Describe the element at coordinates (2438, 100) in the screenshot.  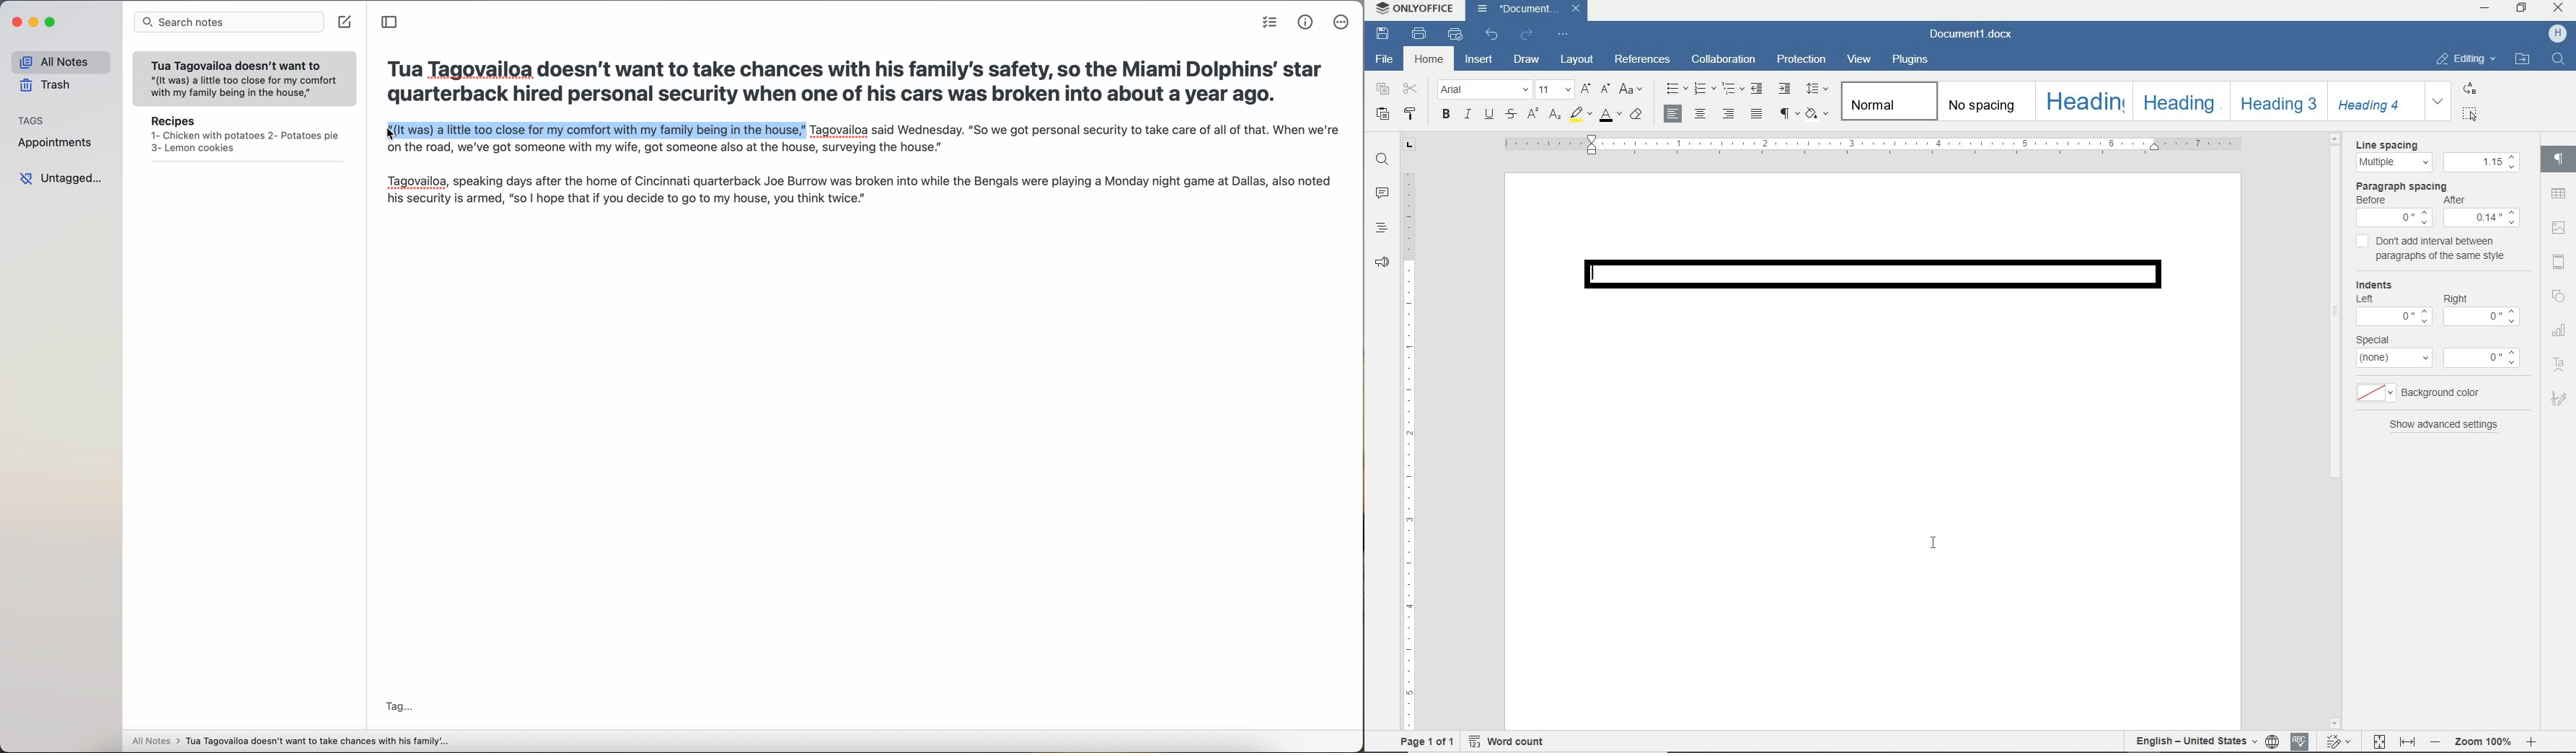
I see `expand` at that location.